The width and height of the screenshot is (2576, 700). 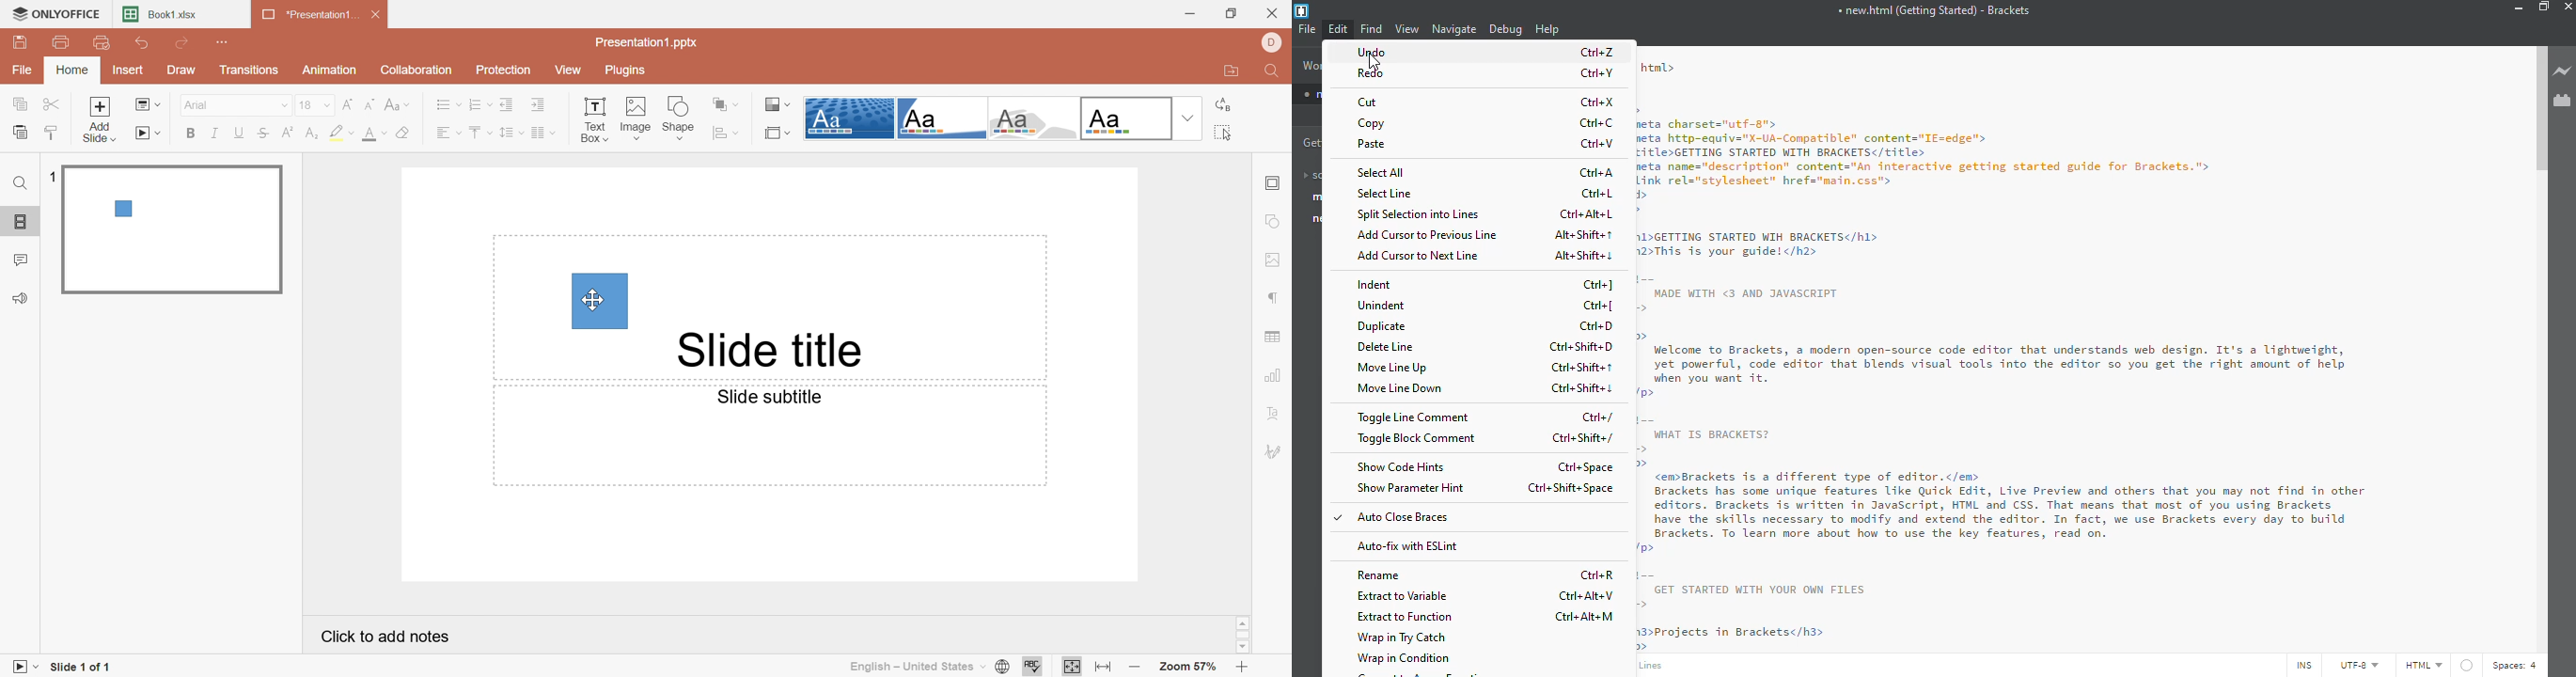 I want to click on Fit to width, so click(x=1101, y=666).